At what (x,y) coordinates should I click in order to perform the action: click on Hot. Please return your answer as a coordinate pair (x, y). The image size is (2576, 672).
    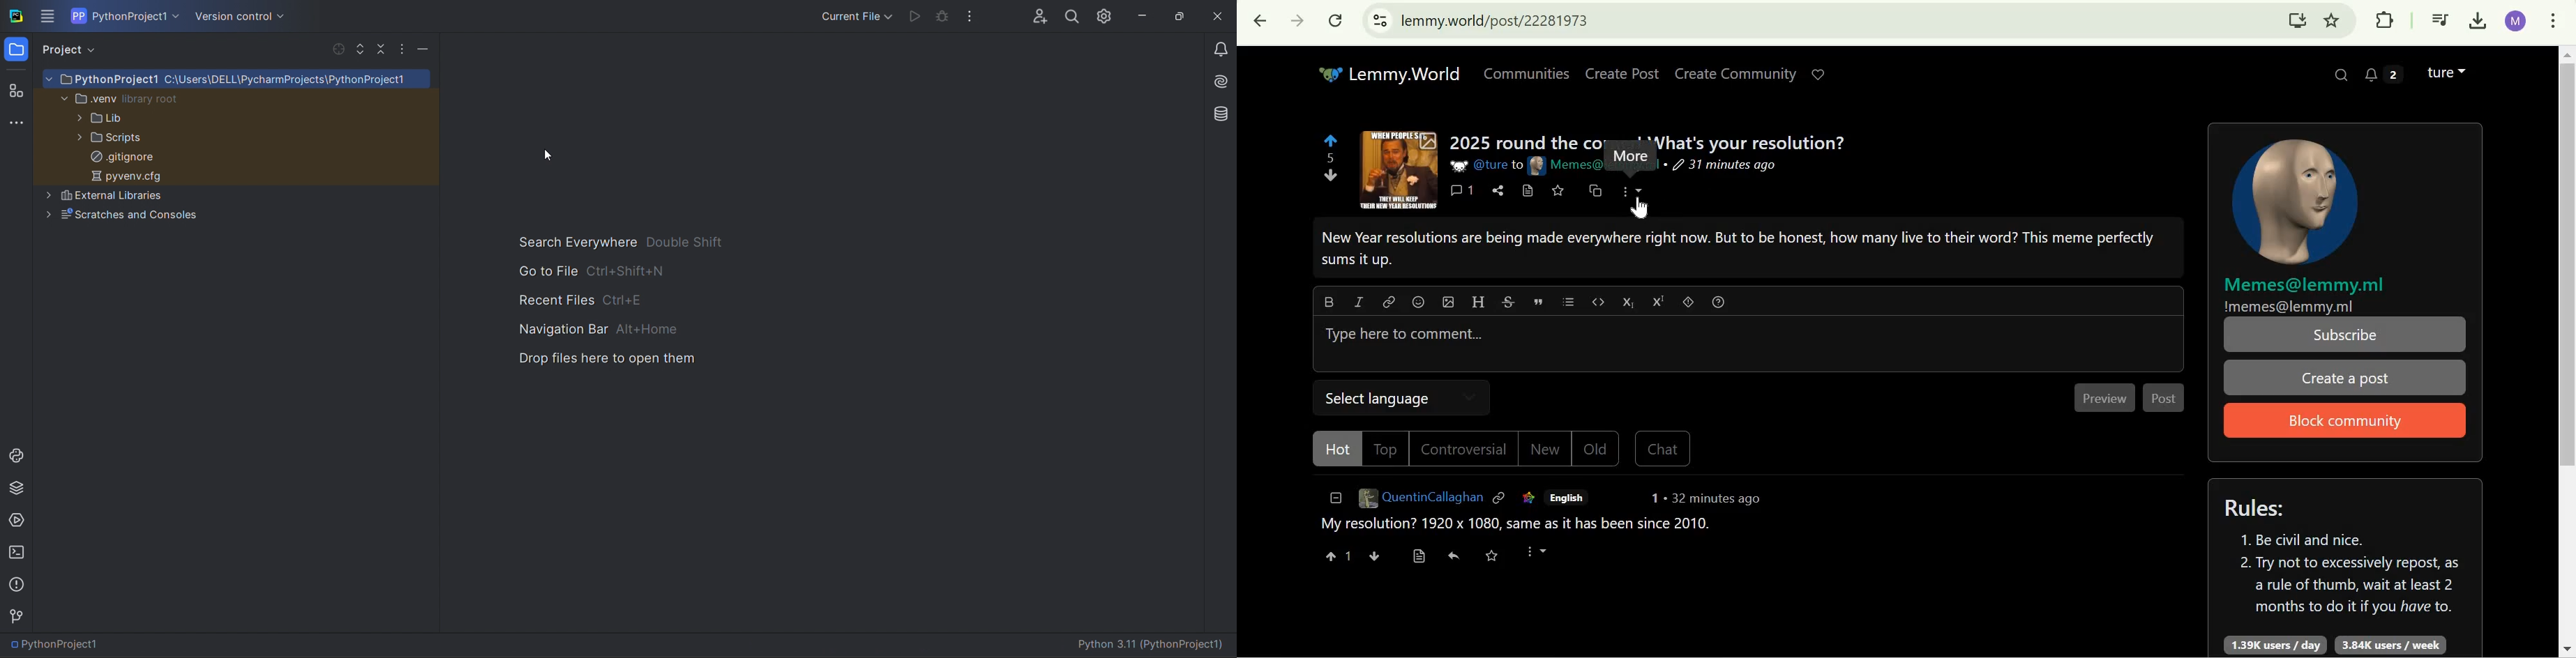
    Looking at the image, I should click on (1338, 447).